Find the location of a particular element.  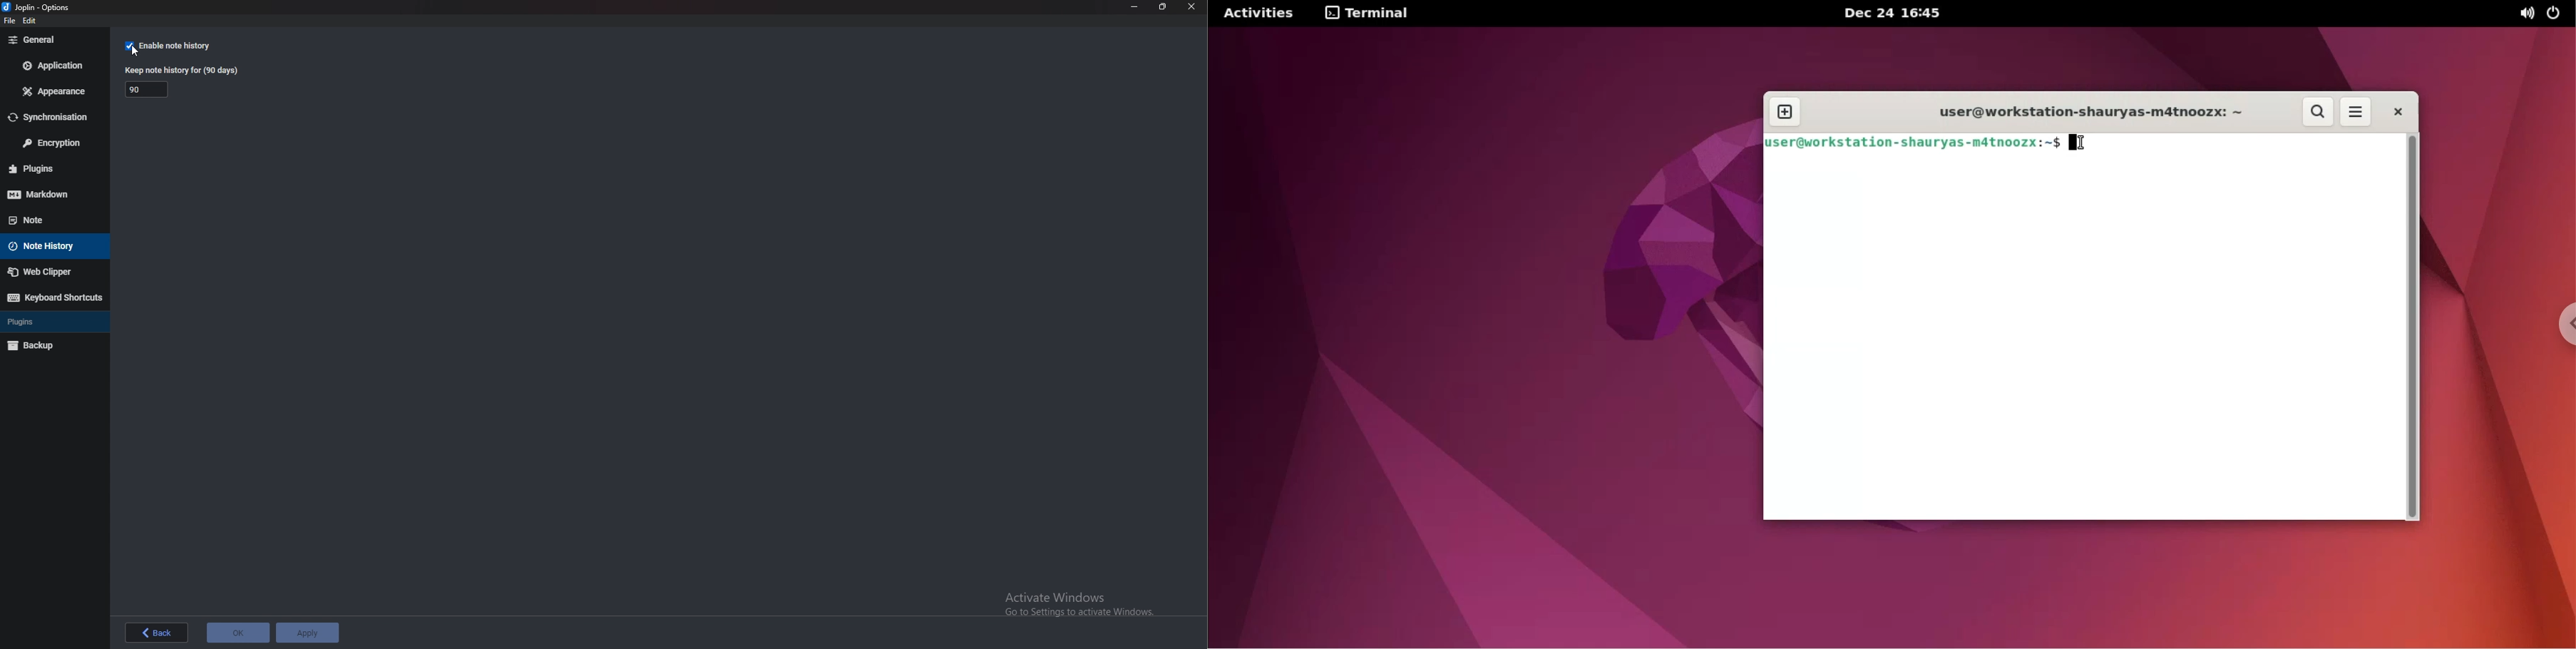

cursor is located at coordinates (138, 51).